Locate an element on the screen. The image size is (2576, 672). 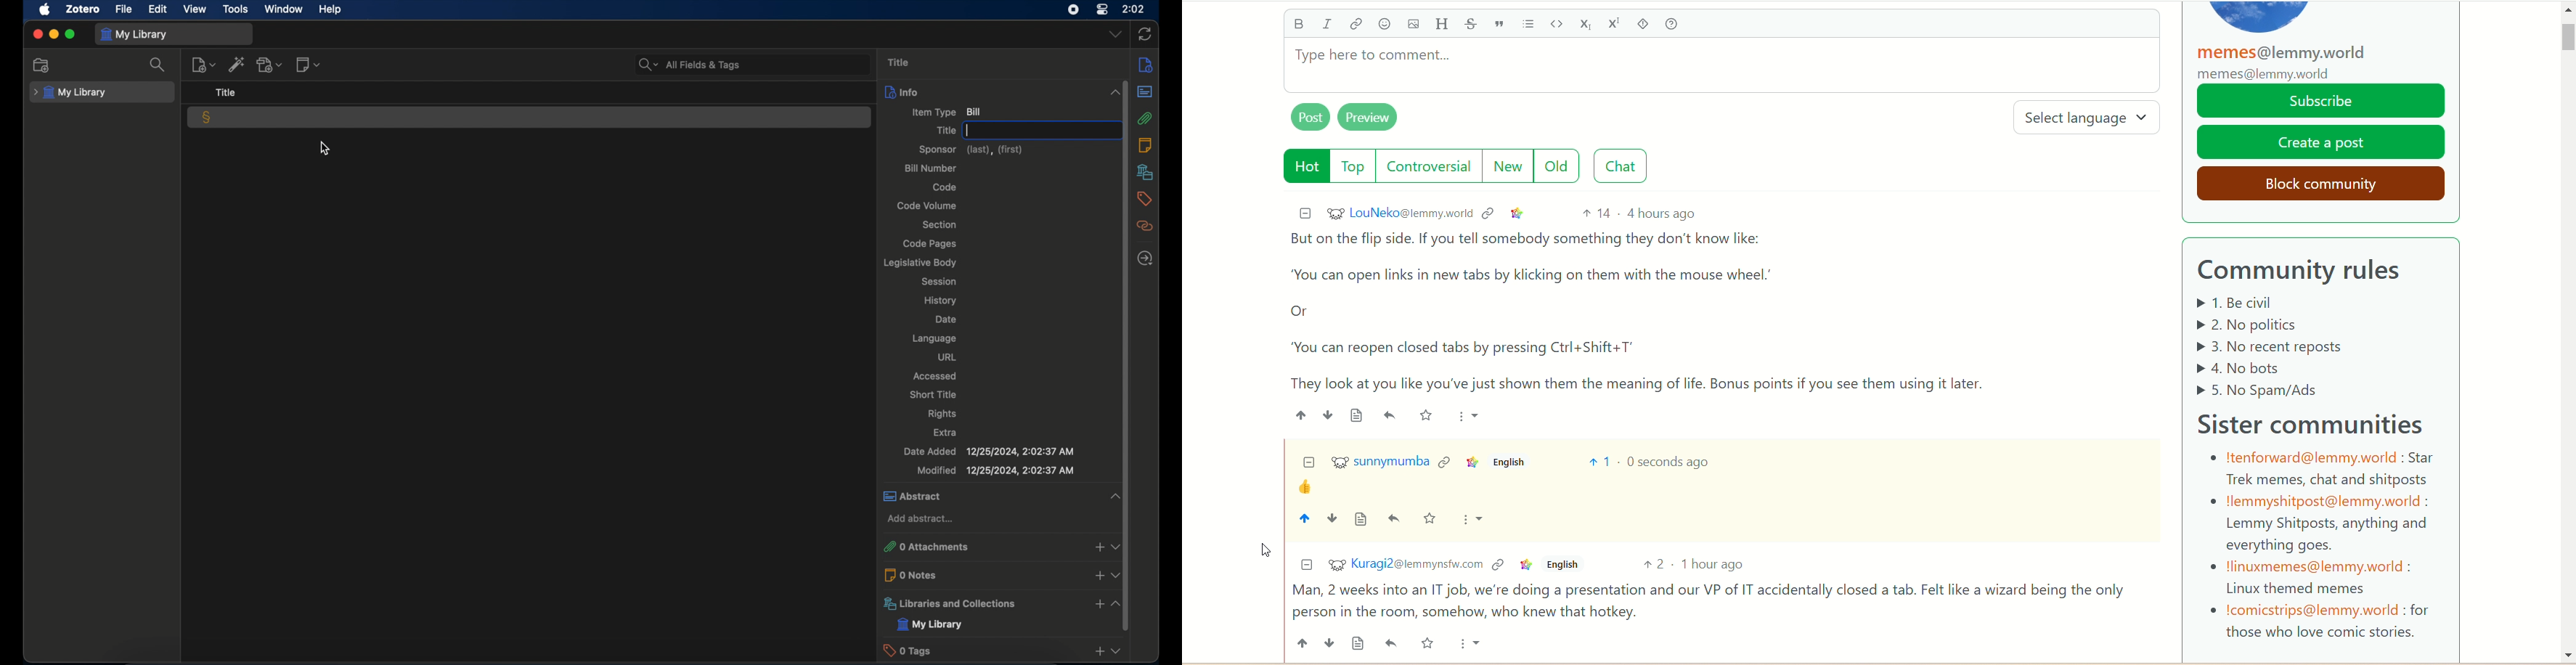
text cursor is located at coordinates (968, 131).